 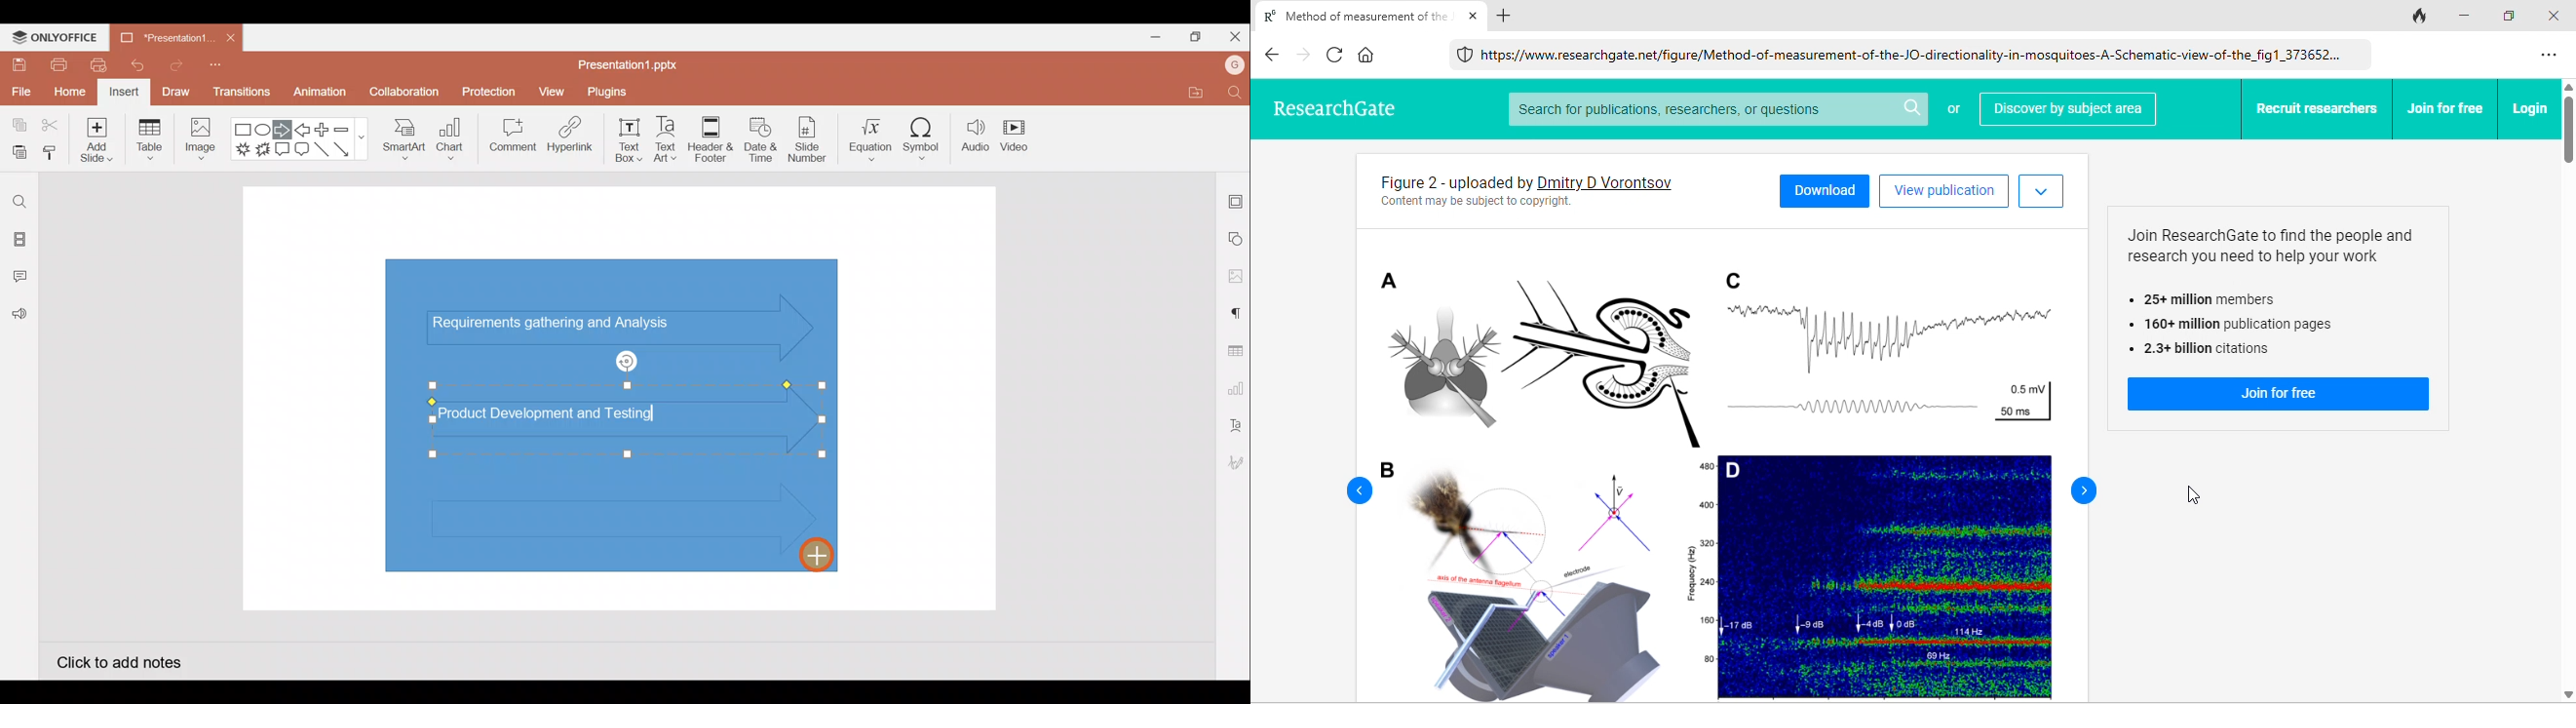 What do you see at coordinates (810, 551) in the screenshot?
I see `Cursor on 3rd inserted right arrow shape` at bounding box center [810, 551].